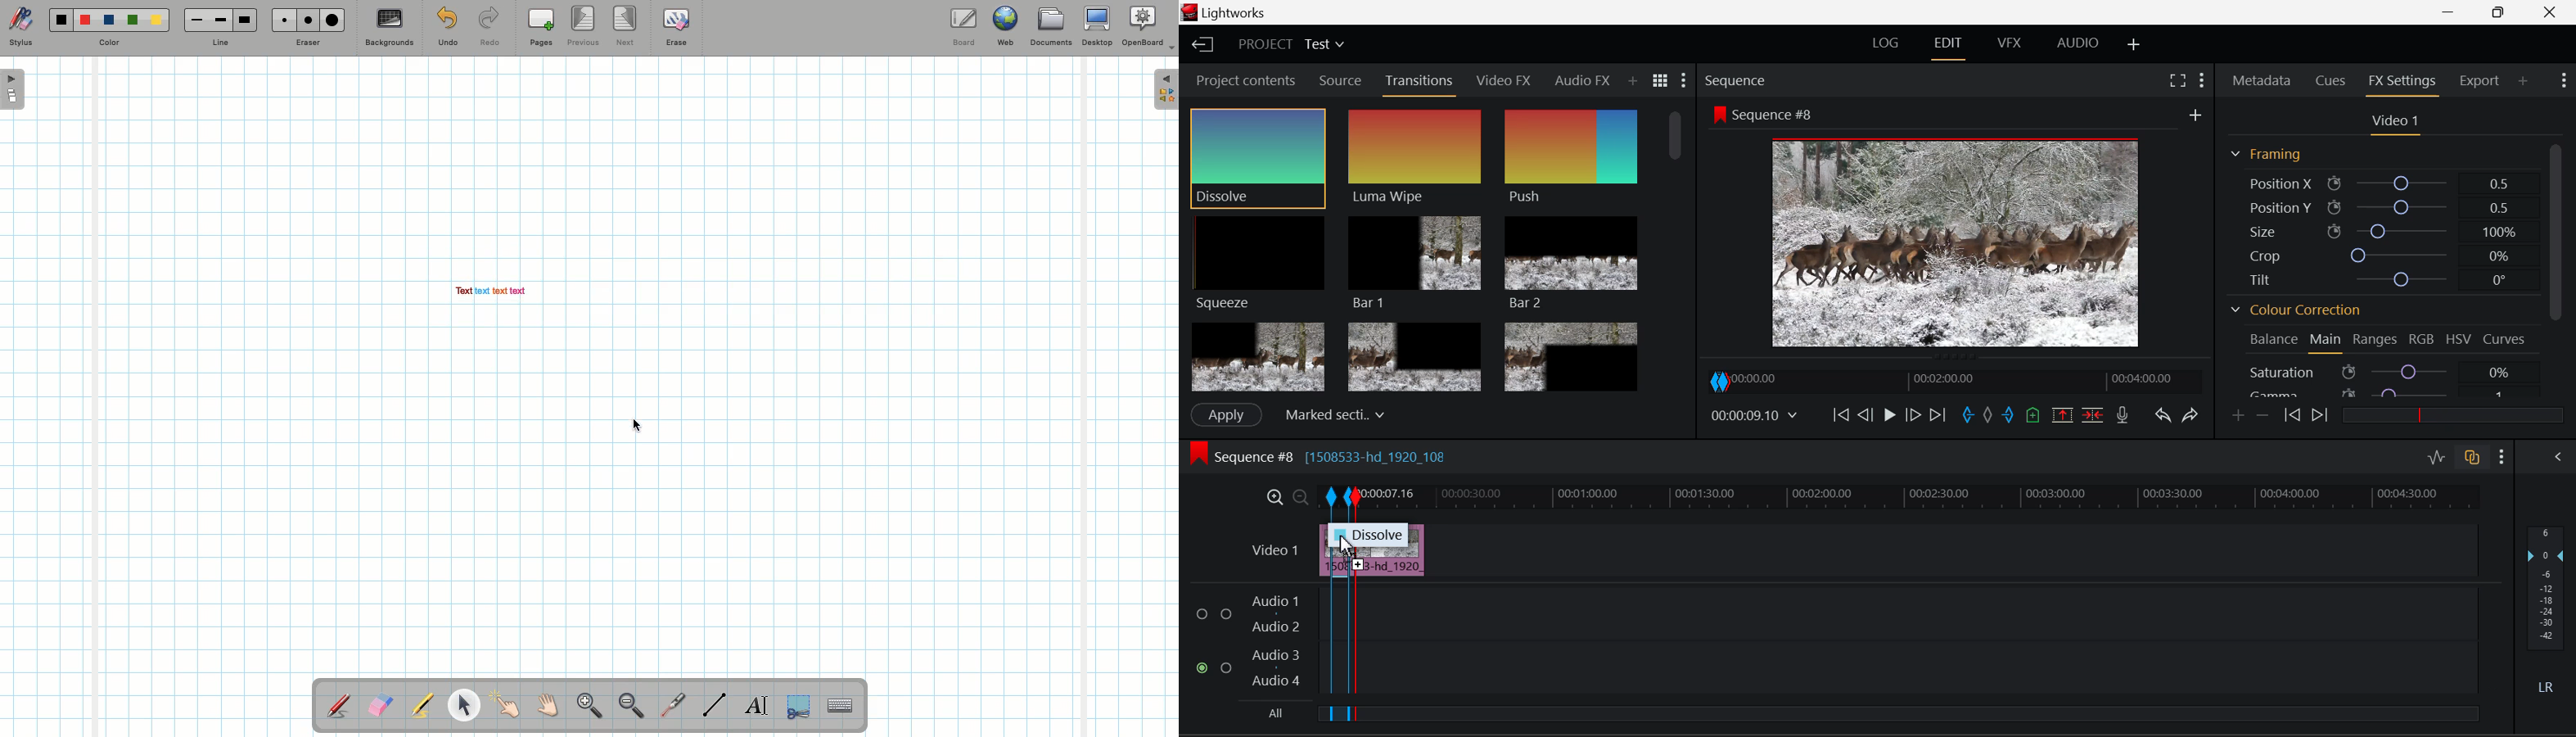 The height and width of the screenshot is (756, 2576). What do you see at coordinates (1571, 263) in the screenshot?
I see `Bar 2` at bounding box center [1571, 263].